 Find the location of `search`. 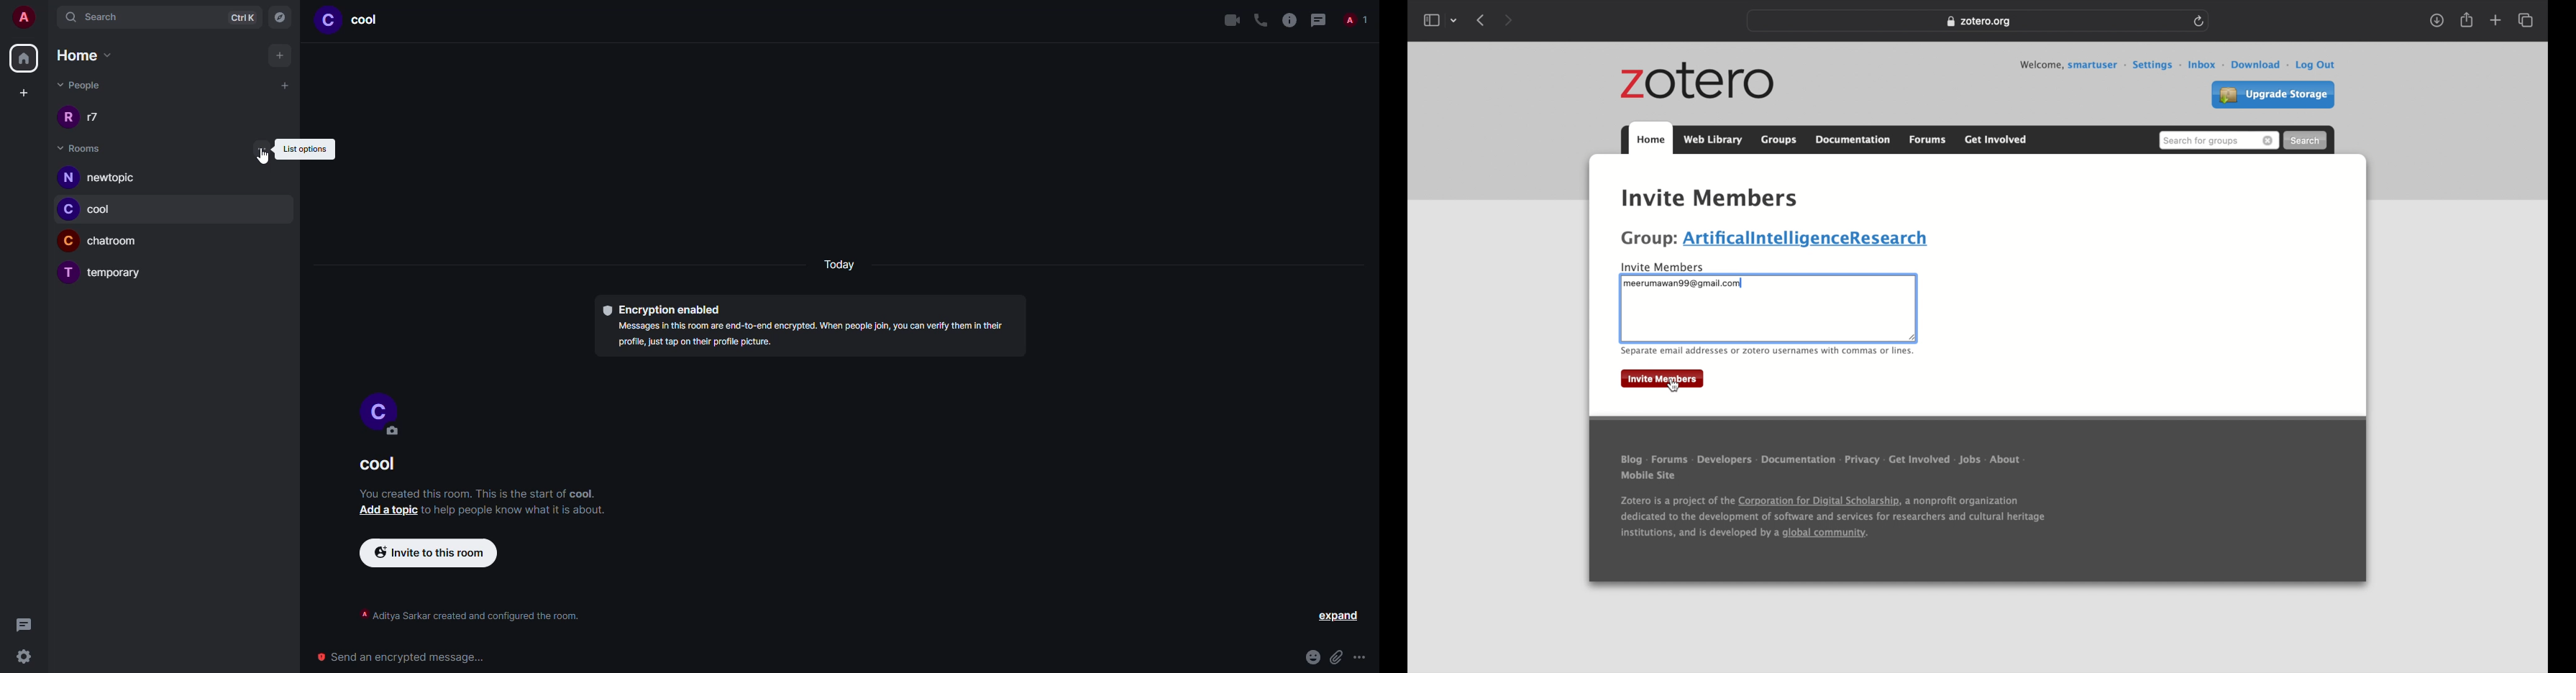

search is located at coordinates (106, 18).